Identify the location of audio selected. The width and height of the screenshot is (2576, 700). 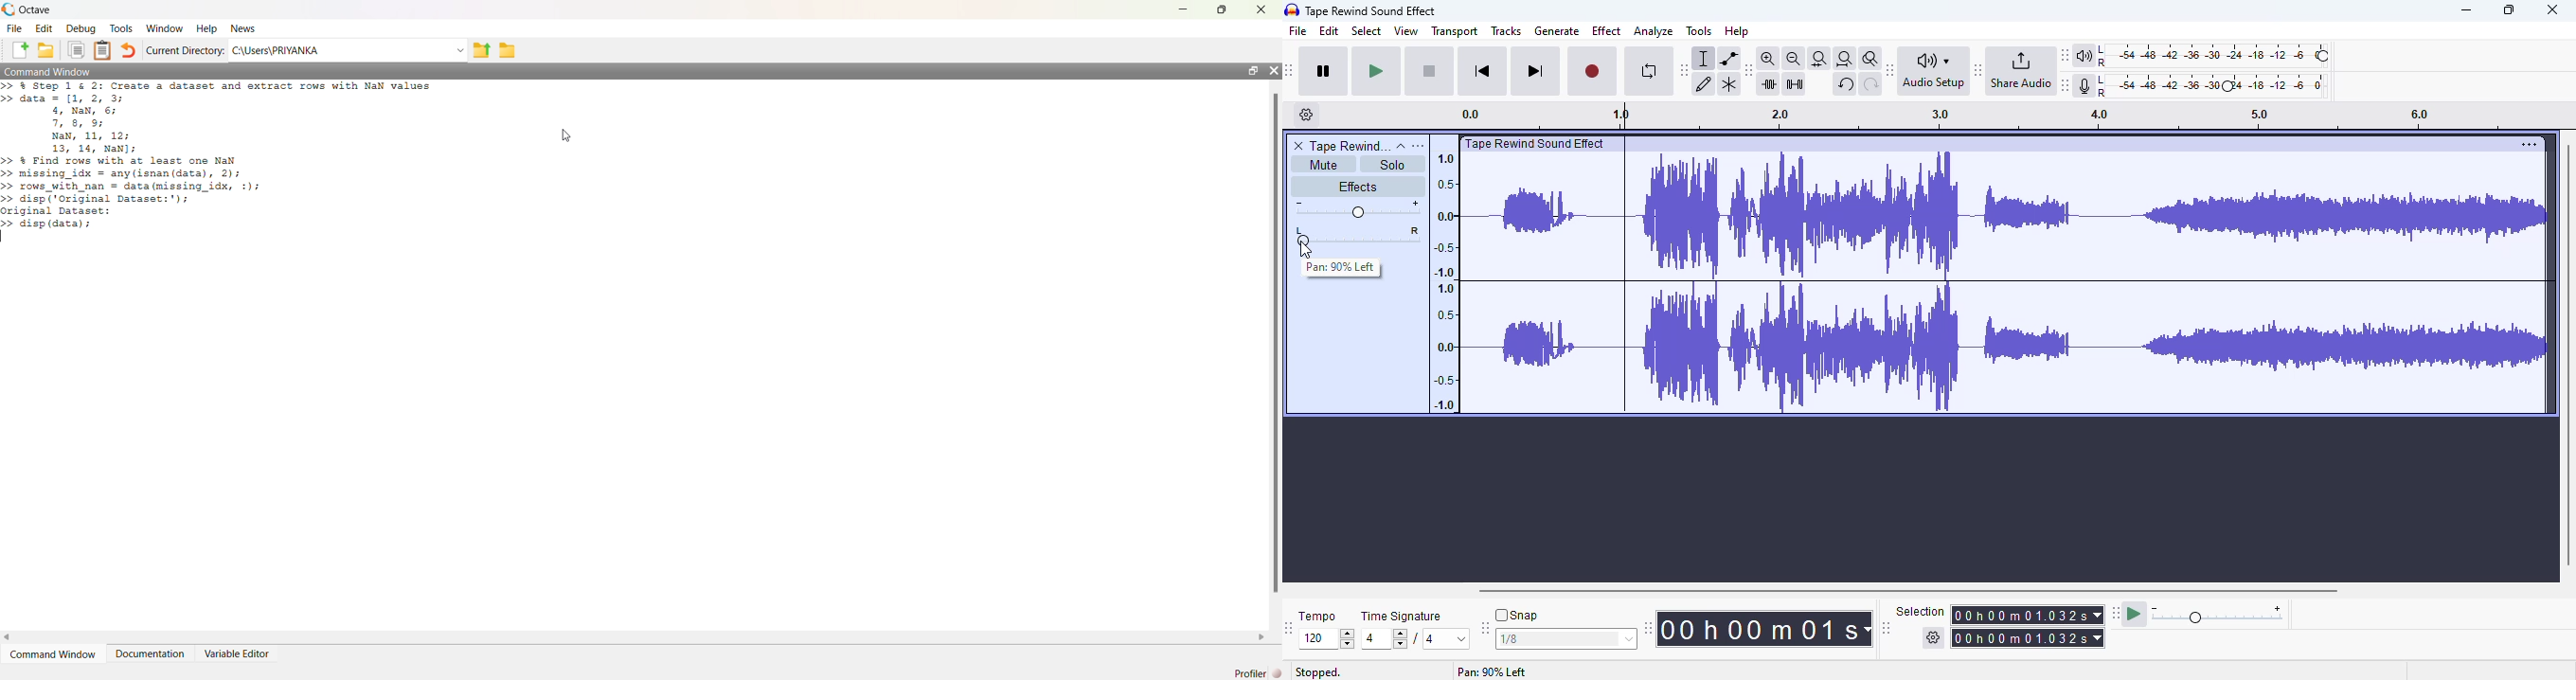
(2008, 284).